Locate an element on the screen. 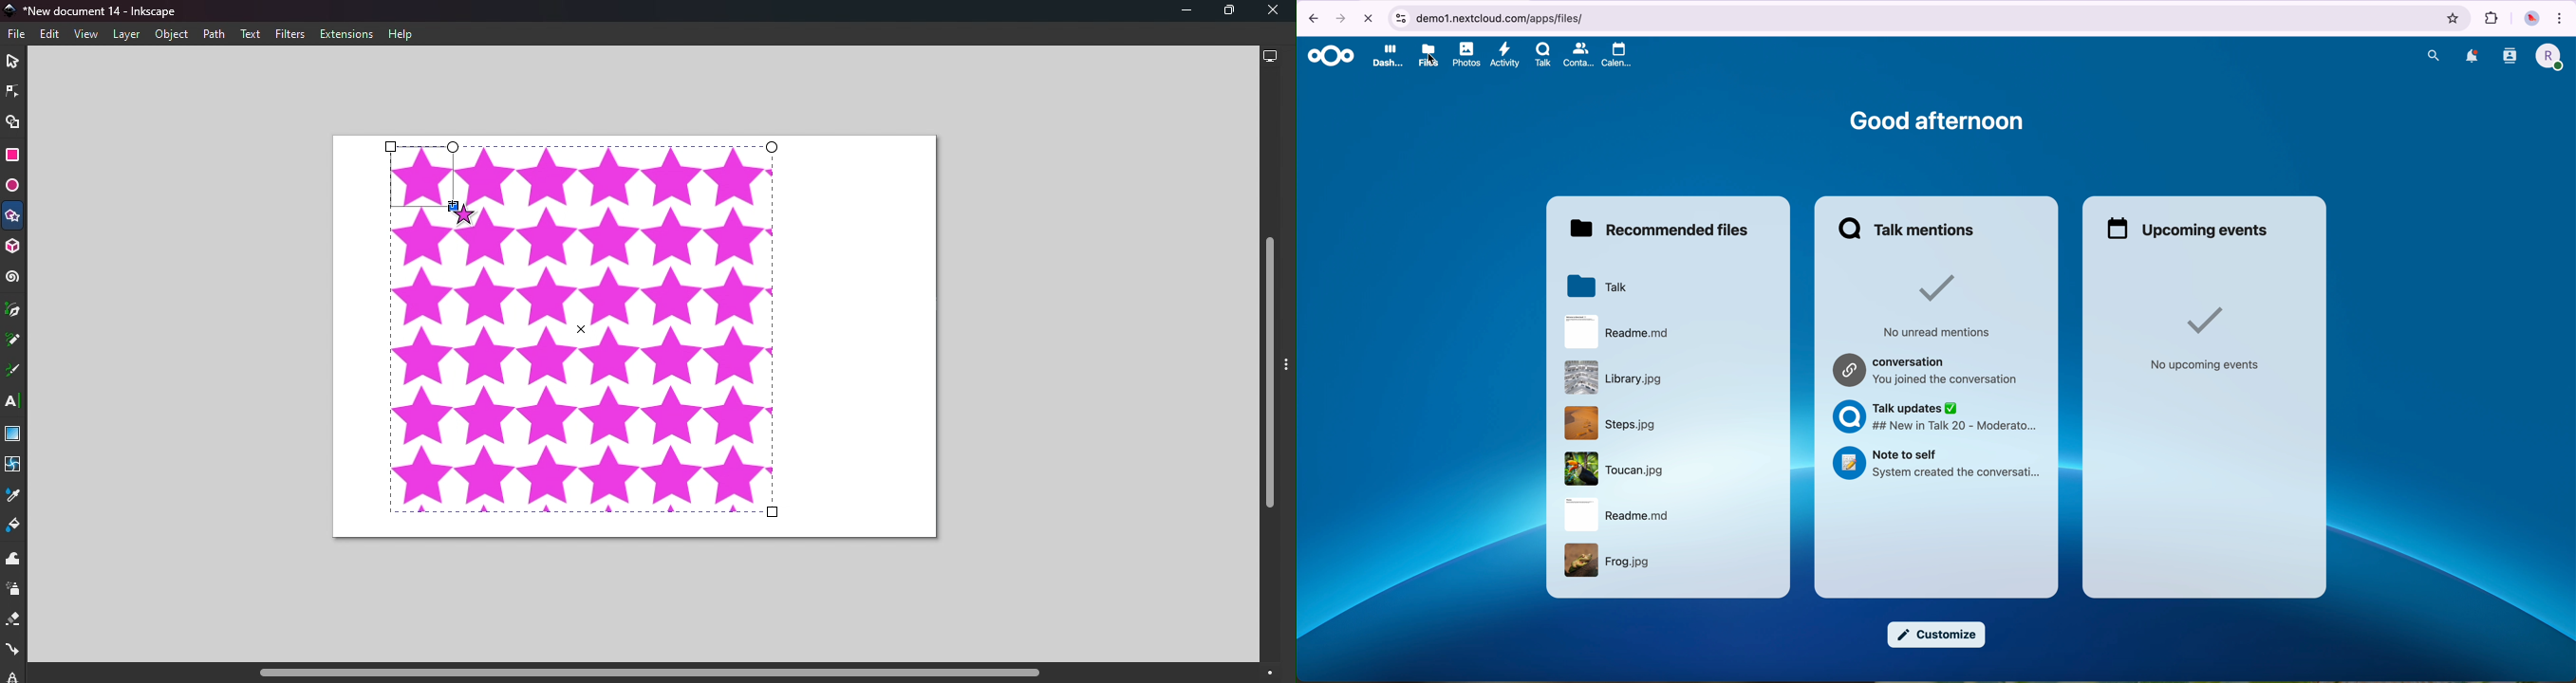 Image resolution: width=2576 pixels, height=700 pixels. no upcoming events is located at coordinates (2206, 364).